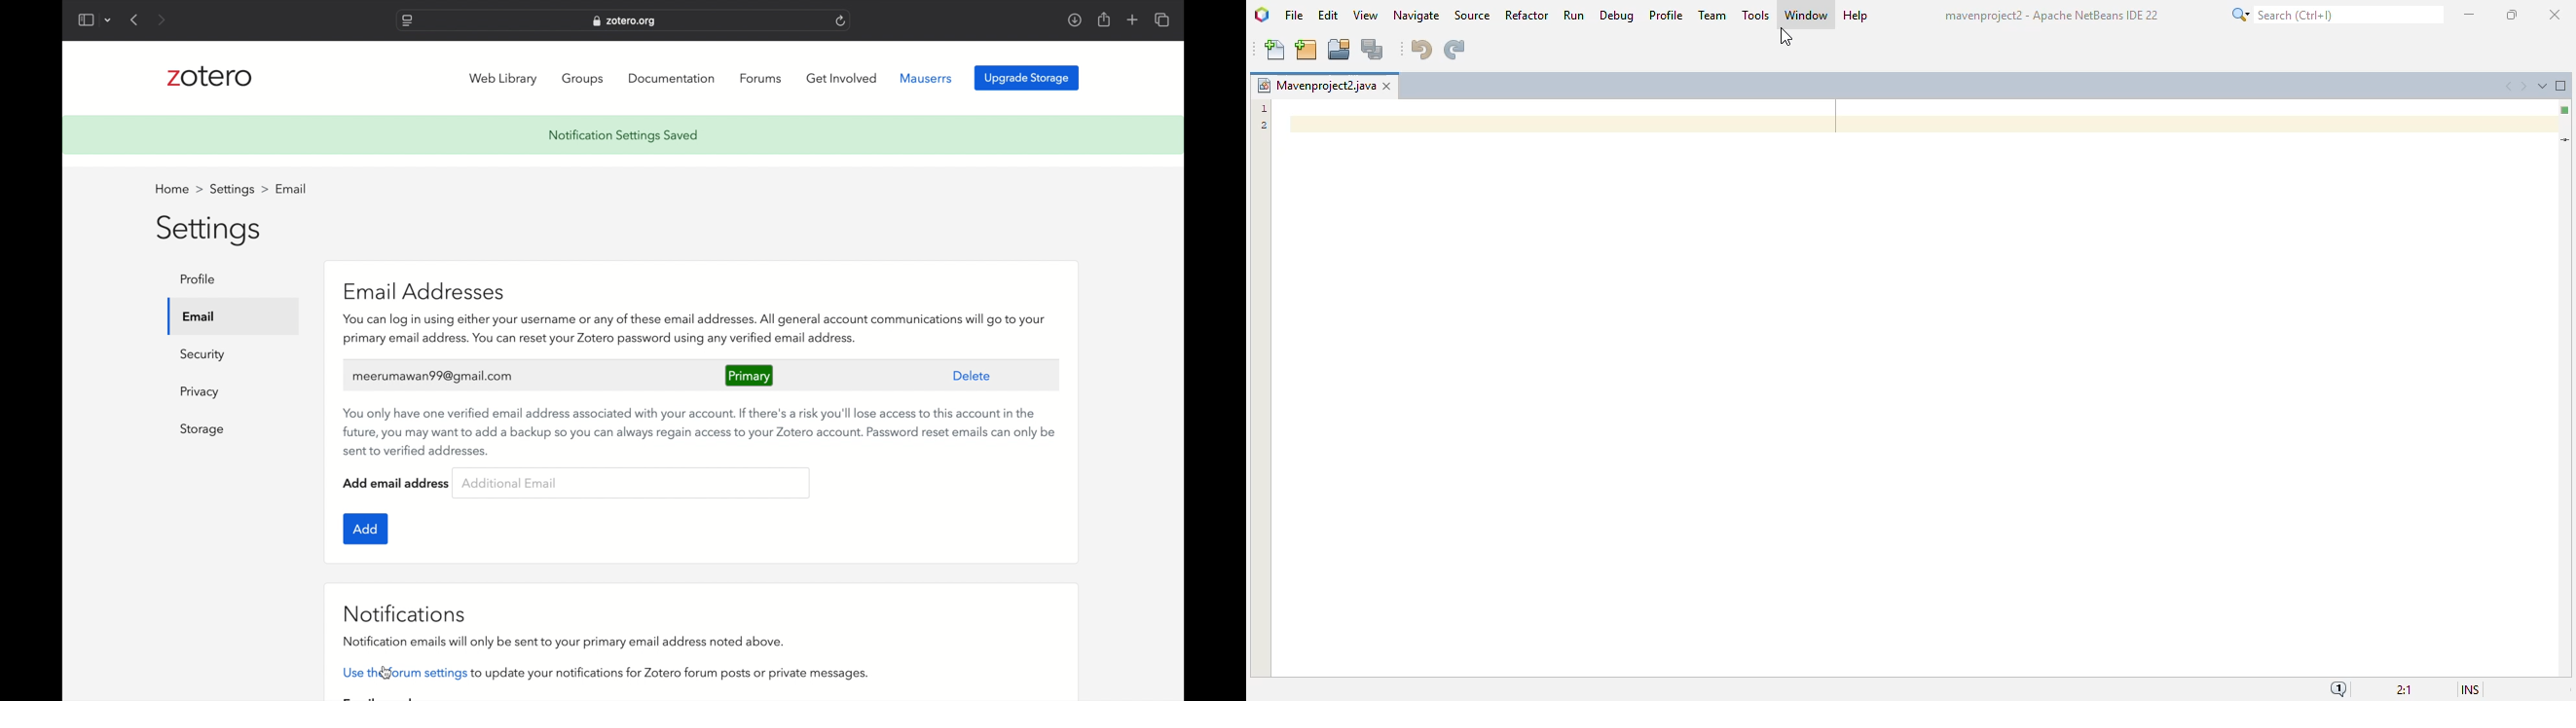 Image resolution: width=2576 pixels, height=728 pixels. I want to click on You can log In using either your username or any of these email addresses. All general account communications will go to your
primary email address. You can reset your Zotero password using any verified email address., so click(695, 330).